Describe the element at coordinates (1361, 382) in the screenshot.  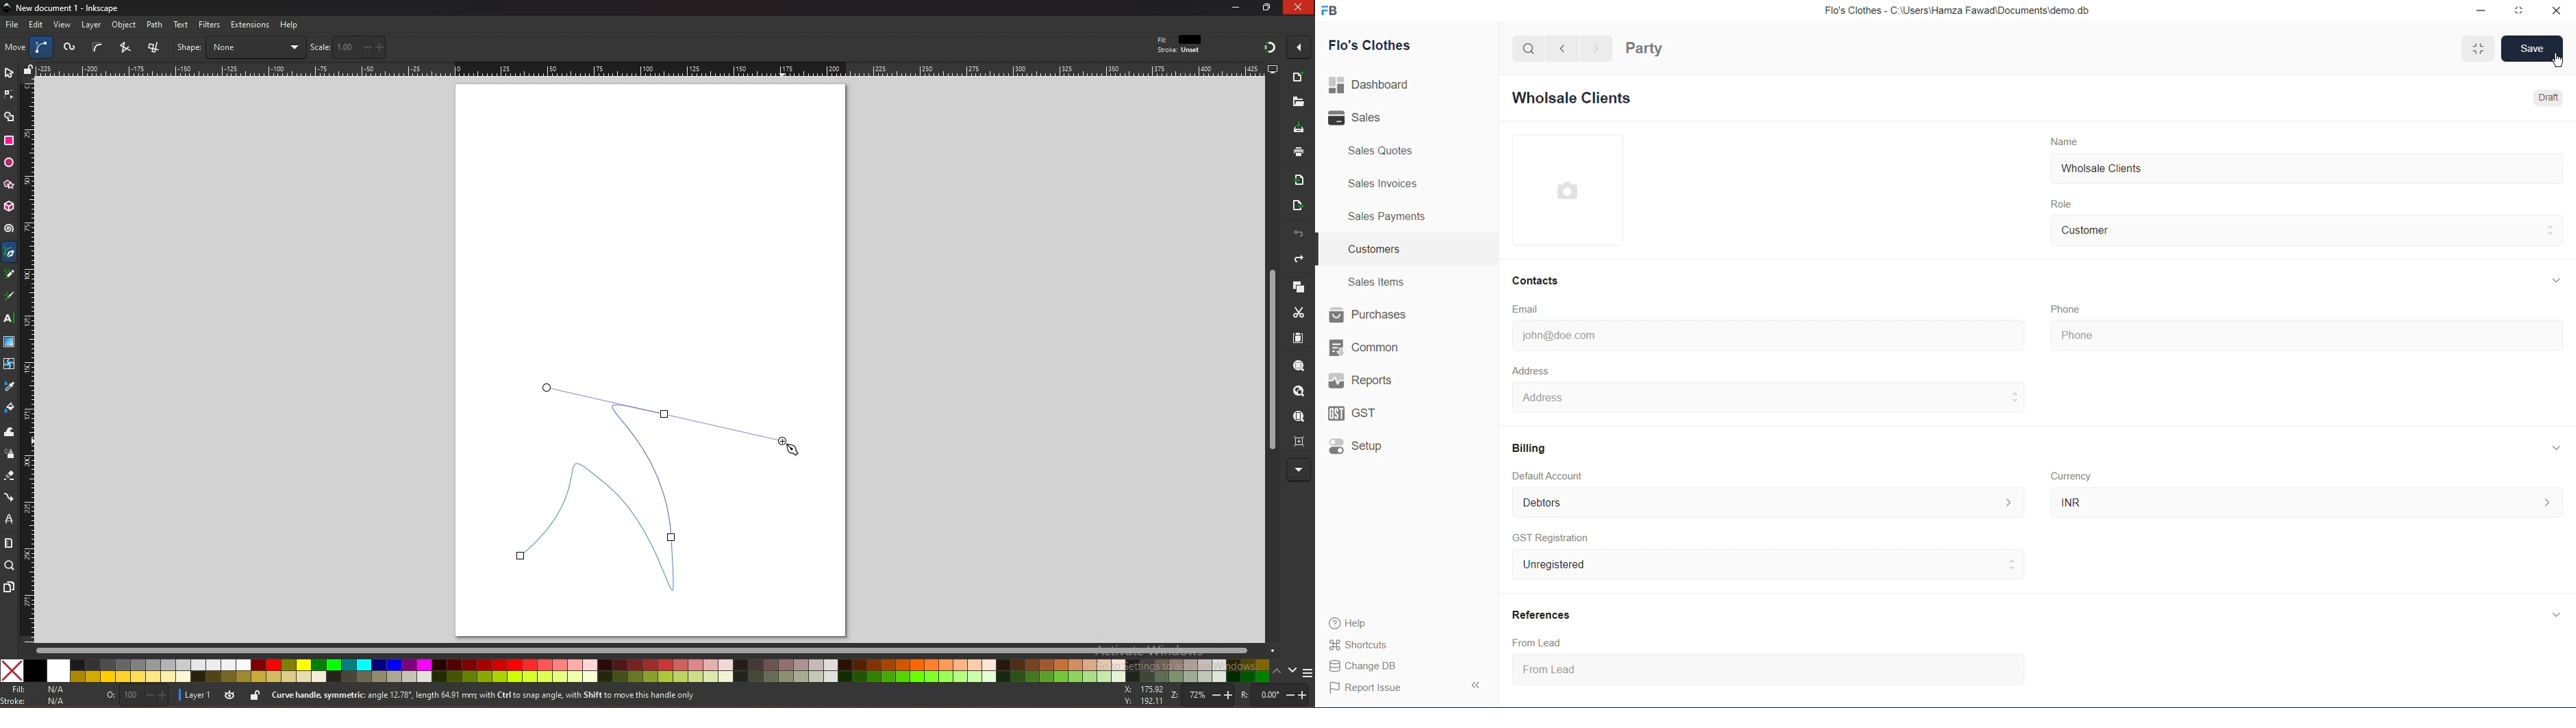
I see `Reports` at that location.